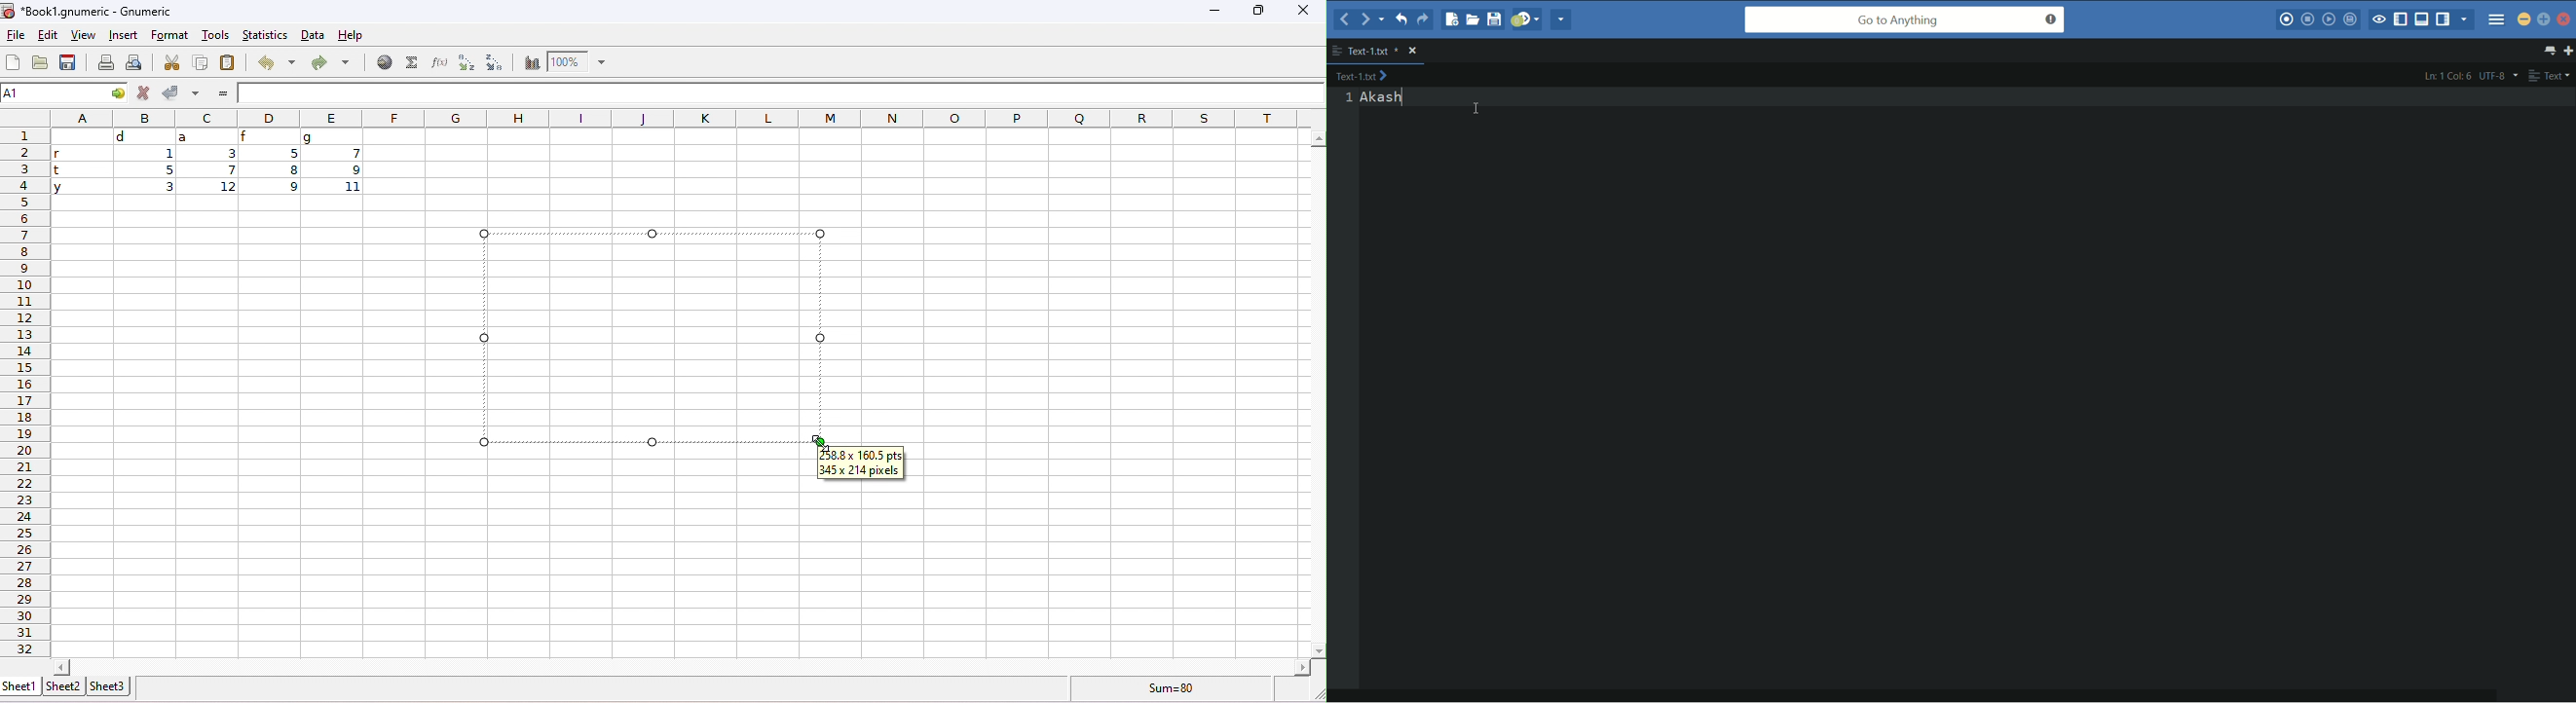  I want to click on print preview, so click(137, 62).